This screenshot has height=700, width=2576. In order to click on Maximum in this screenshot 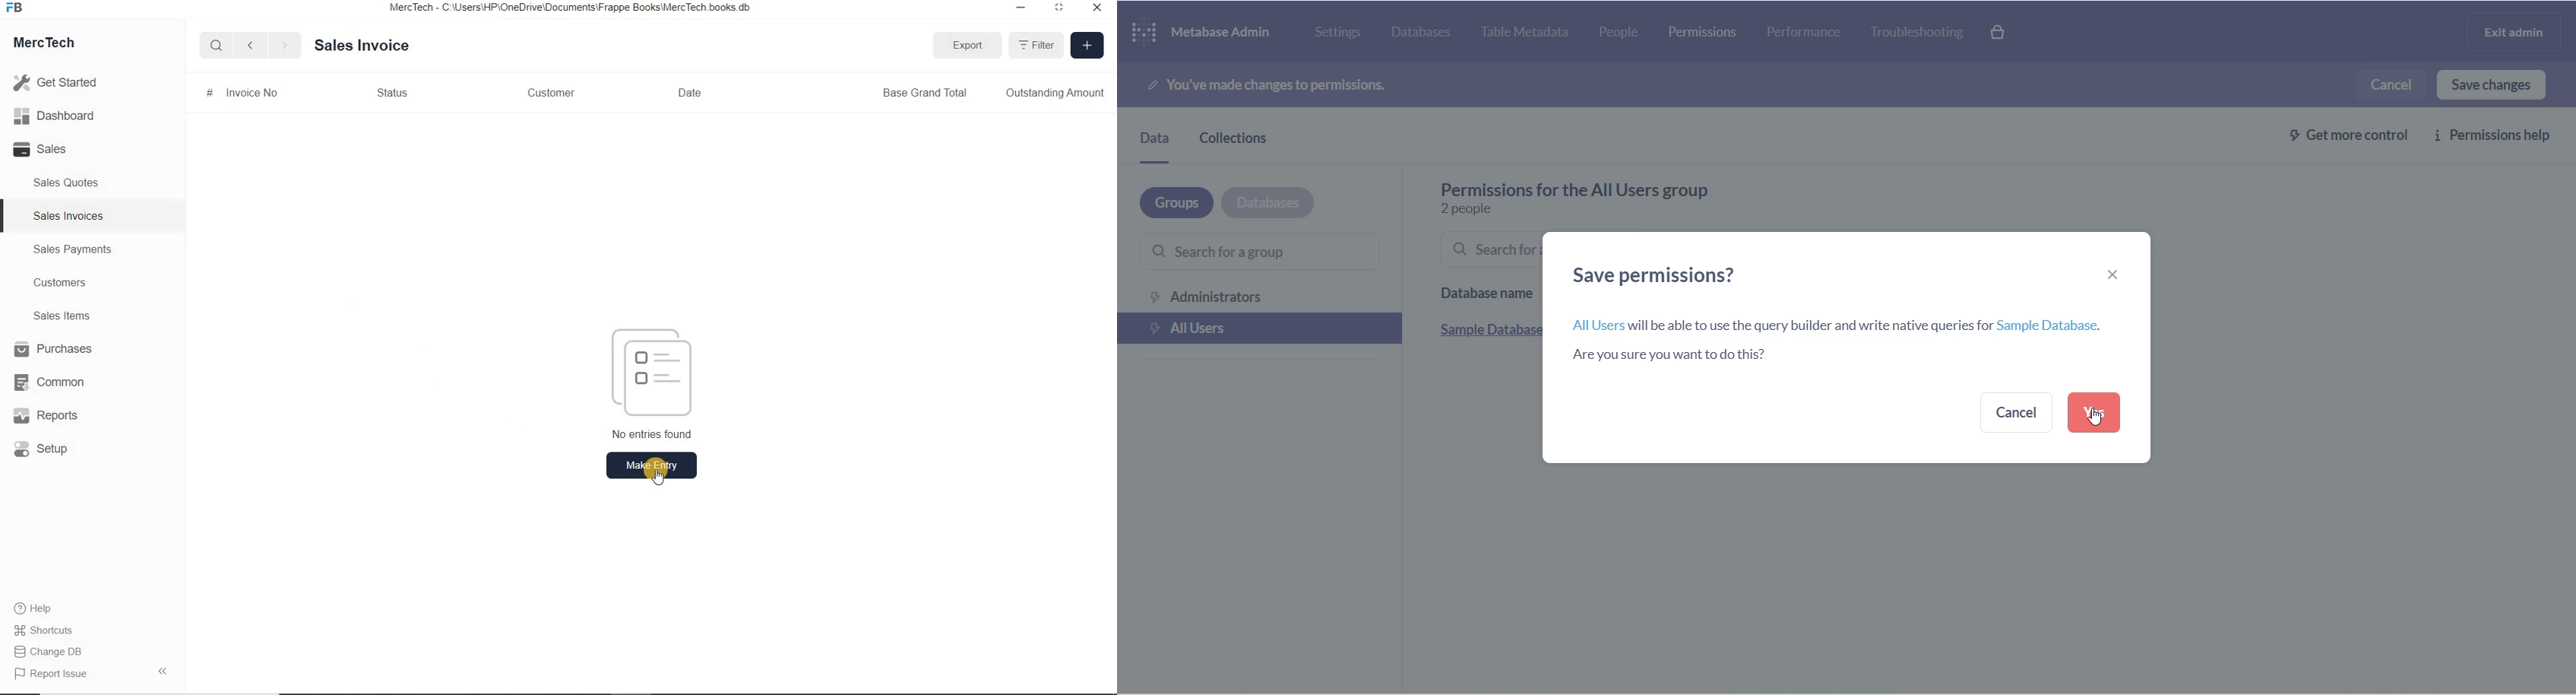, I will do `click(1060, 9)`.